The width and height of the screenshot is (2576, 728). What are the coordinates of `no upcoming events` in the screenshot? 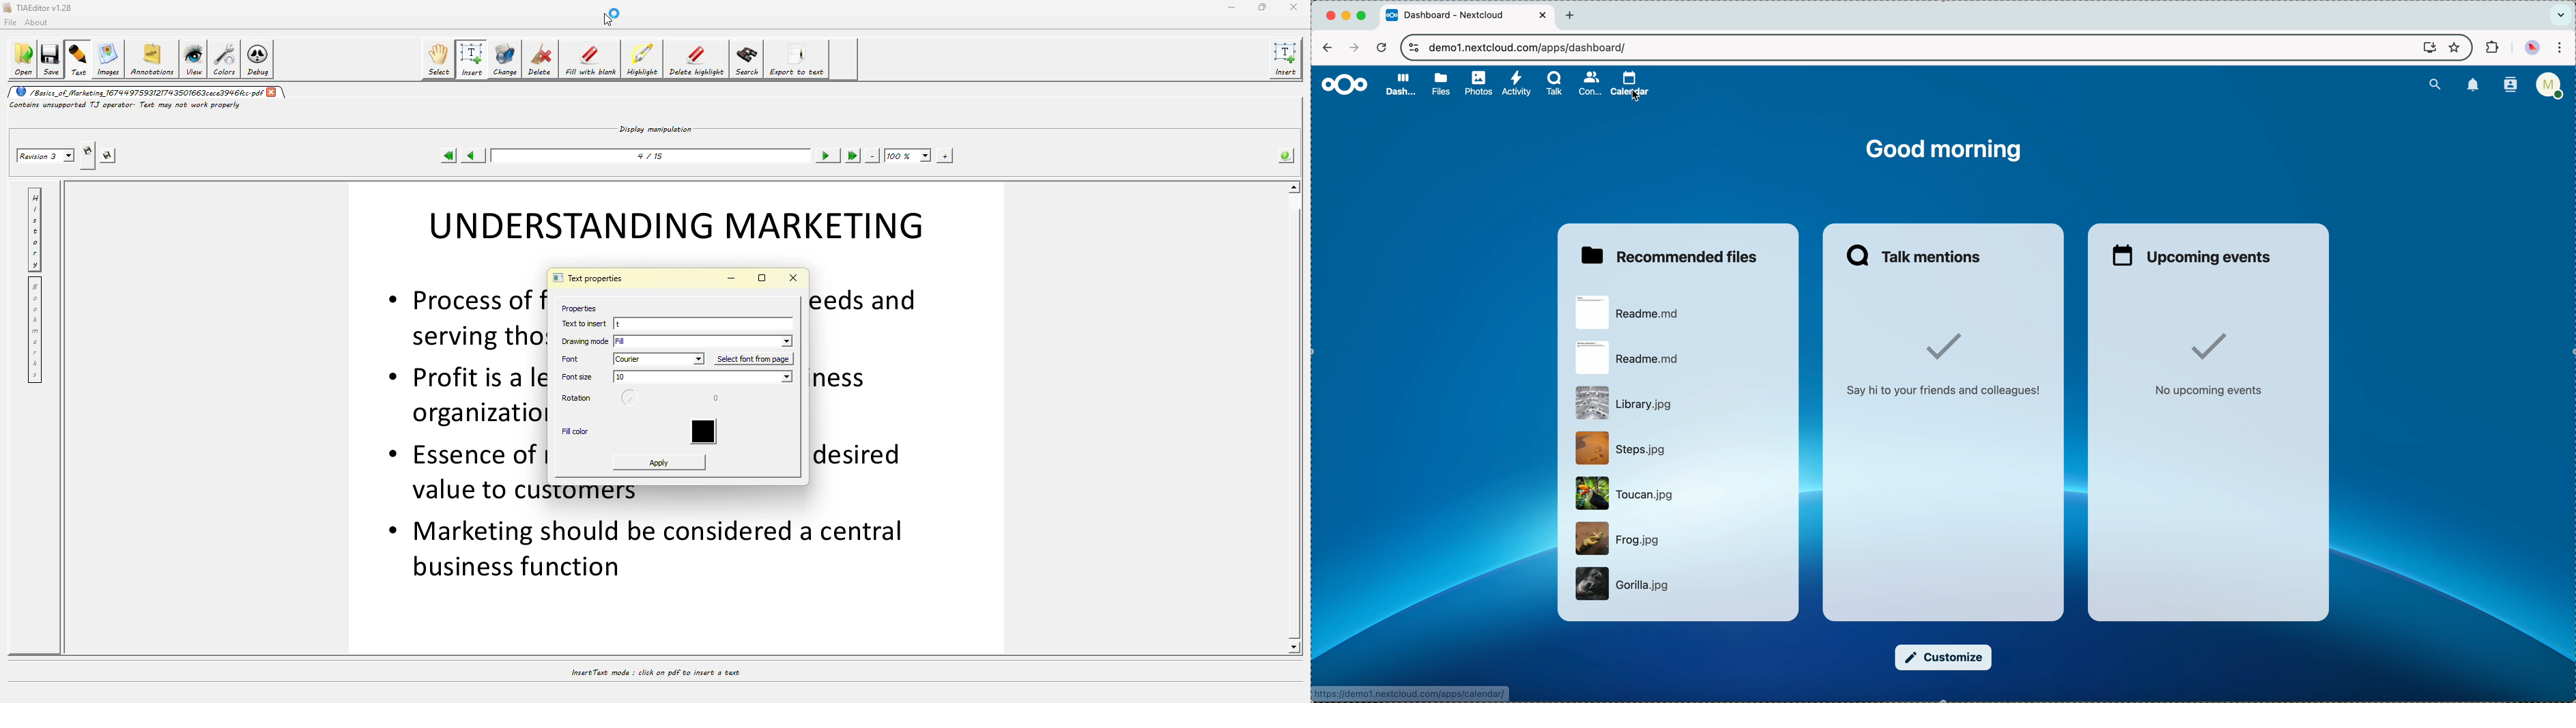 It's located at (2212, 363).